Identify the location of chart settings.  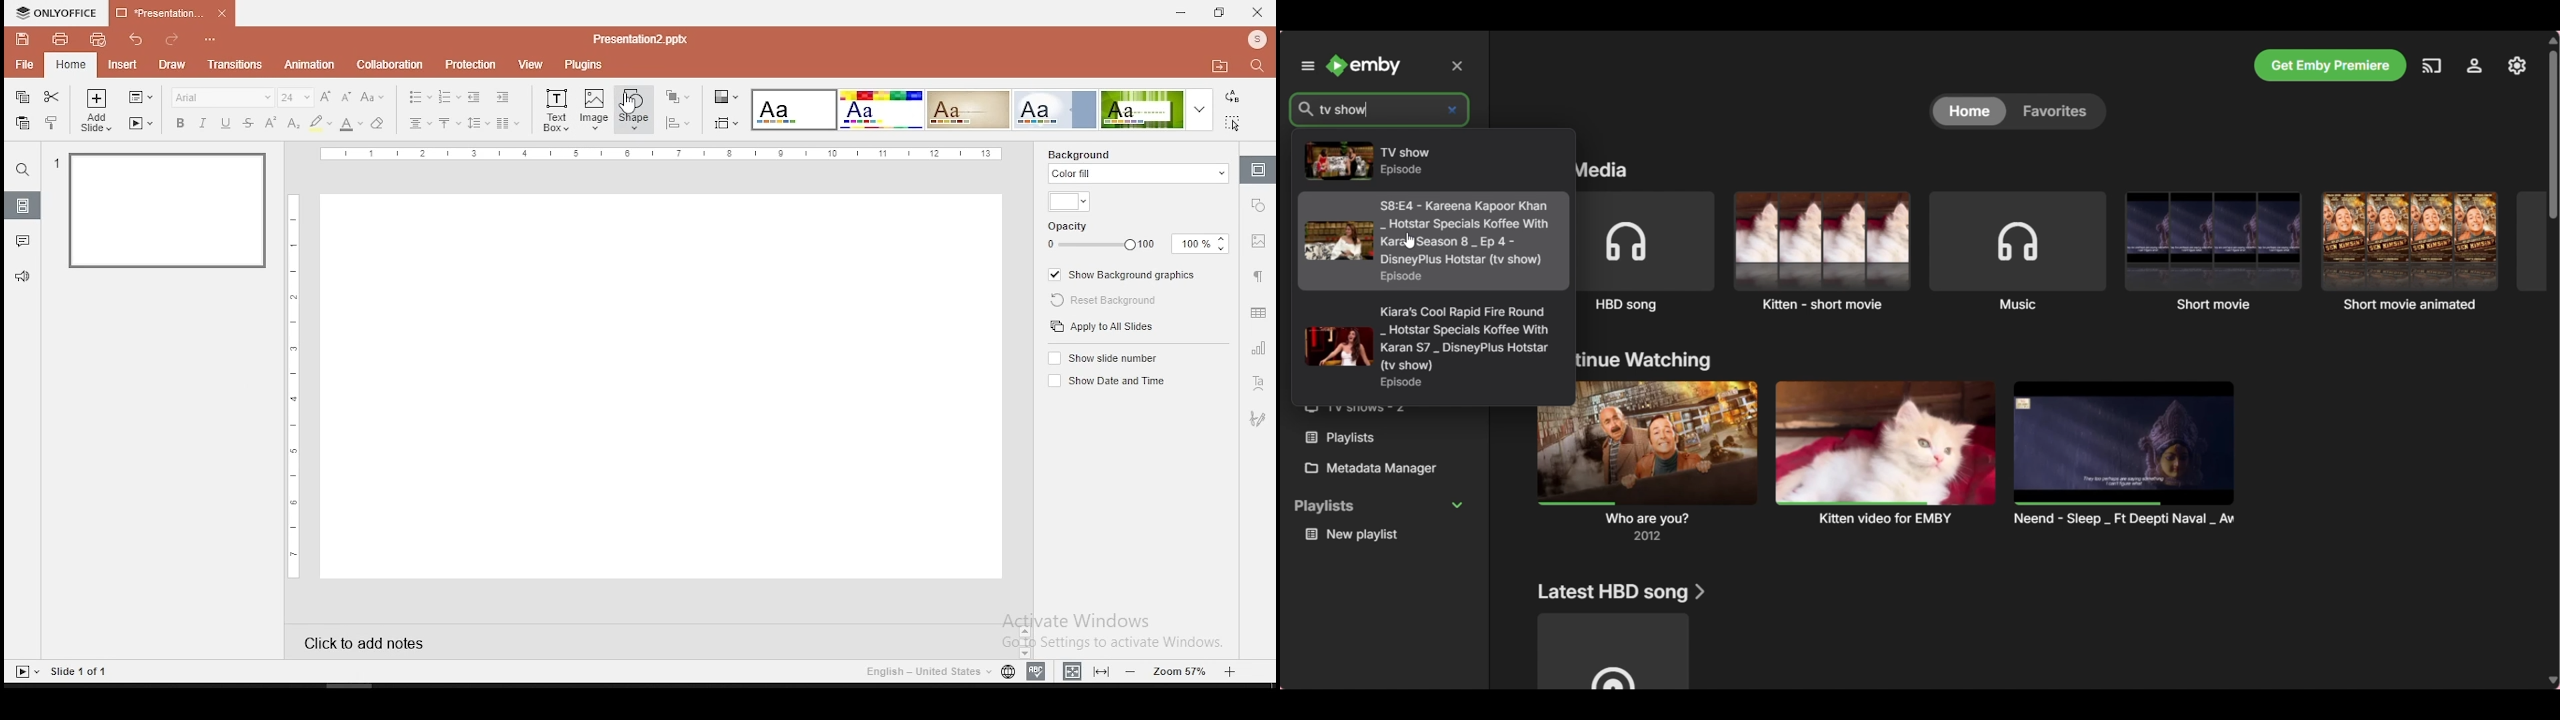
(1256, 347).